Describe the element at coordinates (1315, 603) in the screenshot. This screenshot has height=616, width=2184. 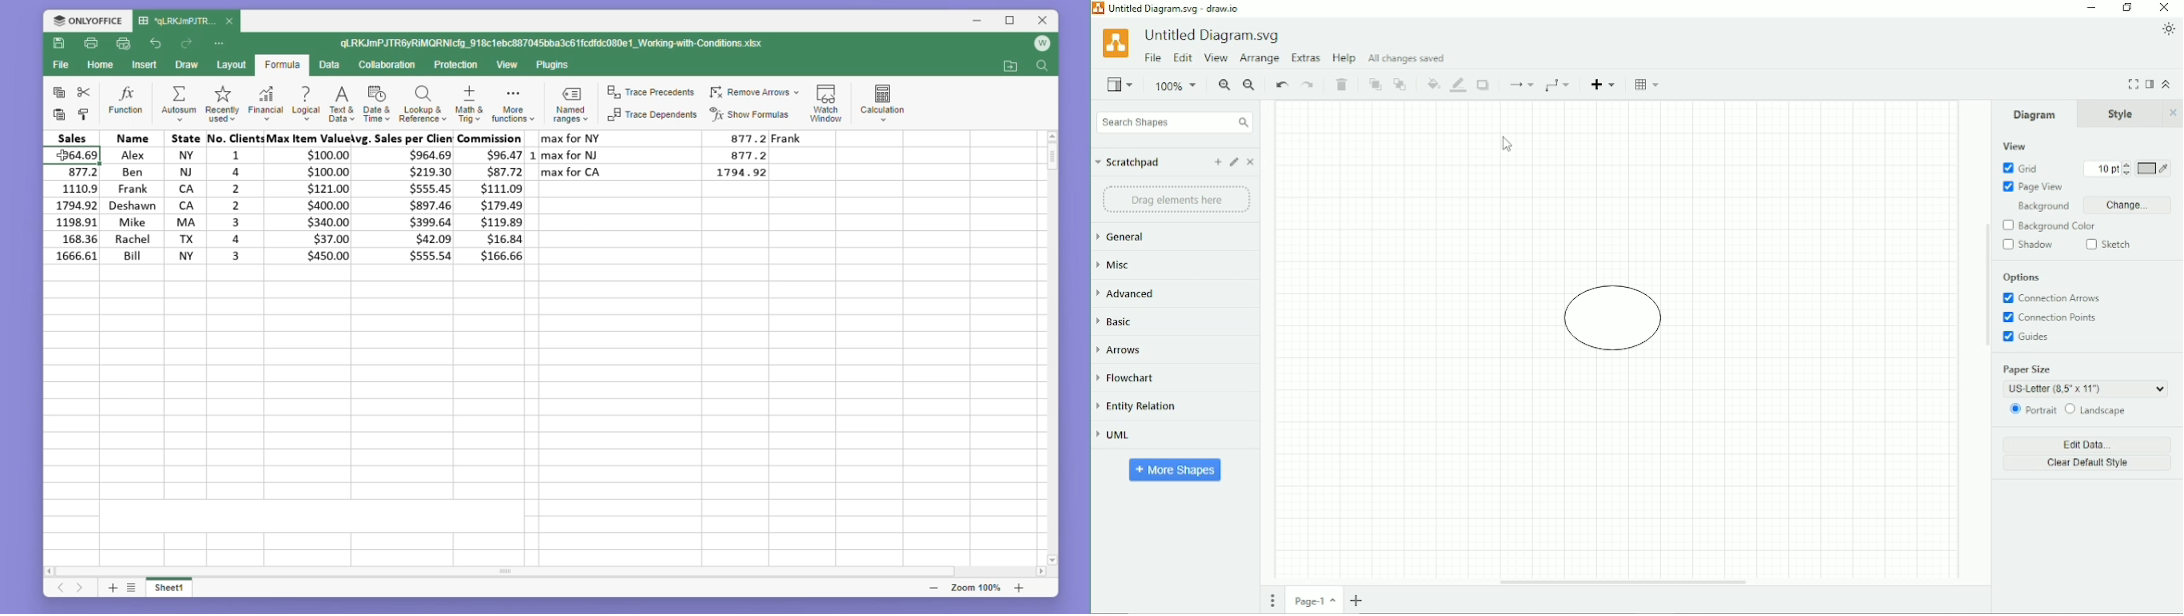
I see `Page number` at that location.